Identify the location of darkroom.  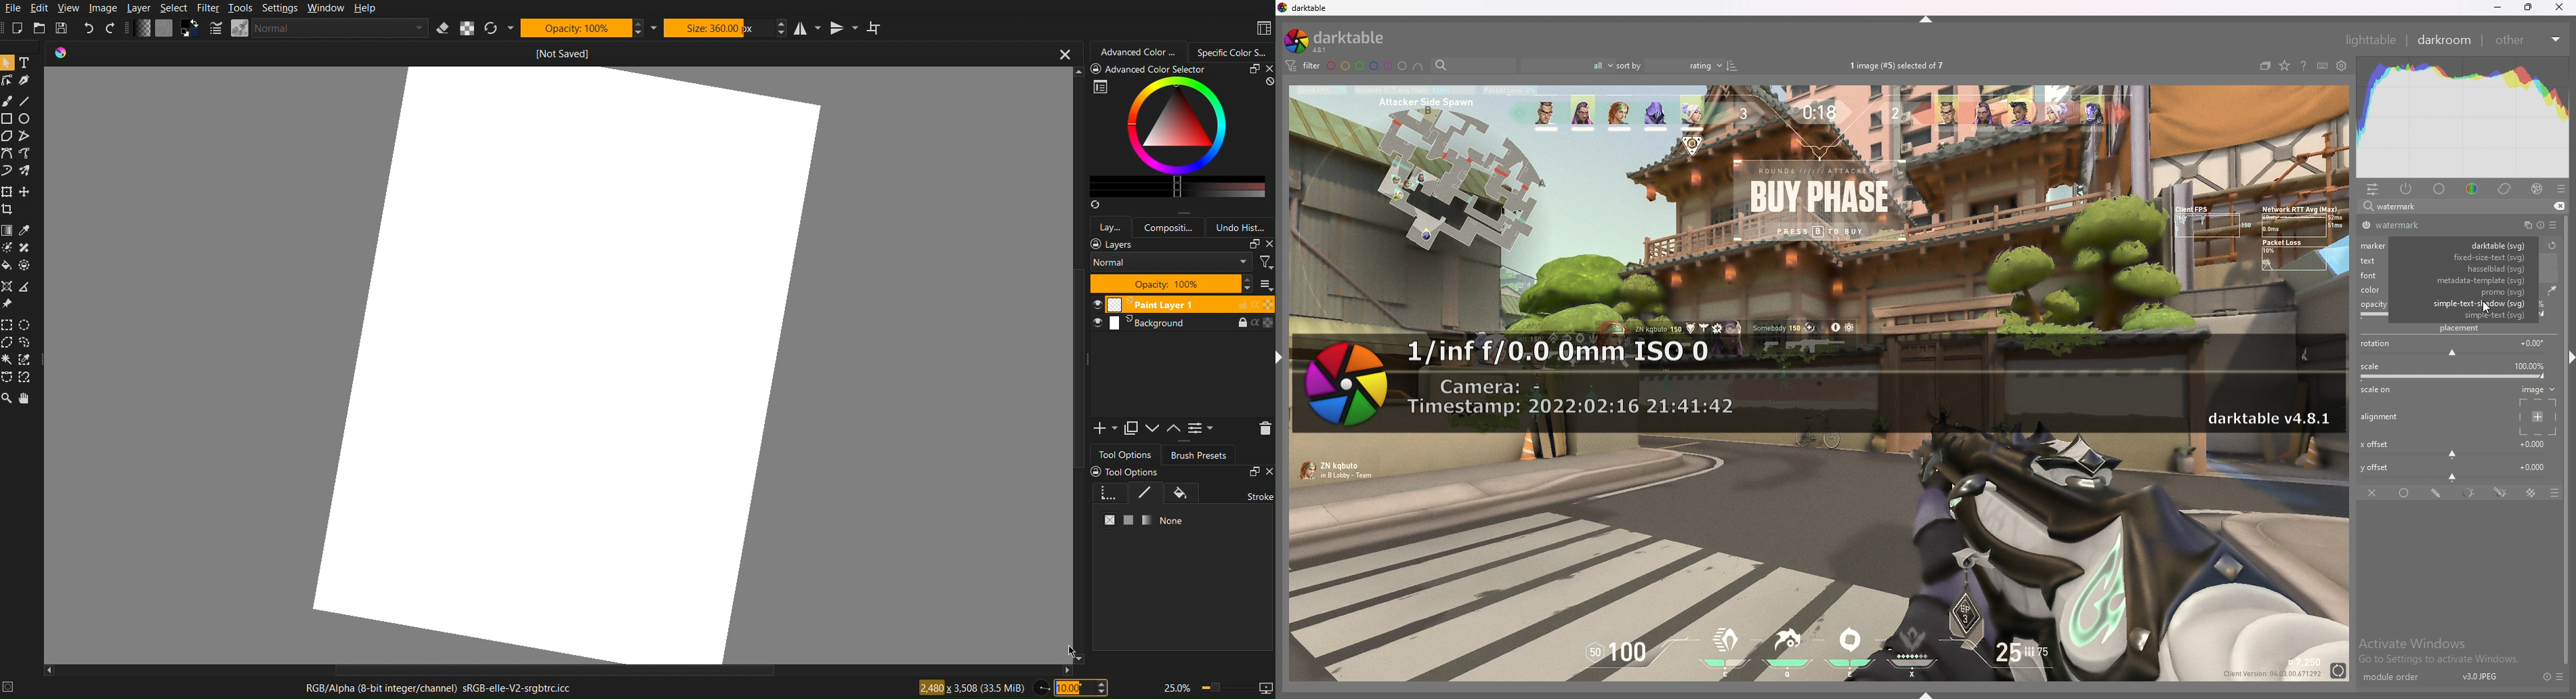
(2445, 39).